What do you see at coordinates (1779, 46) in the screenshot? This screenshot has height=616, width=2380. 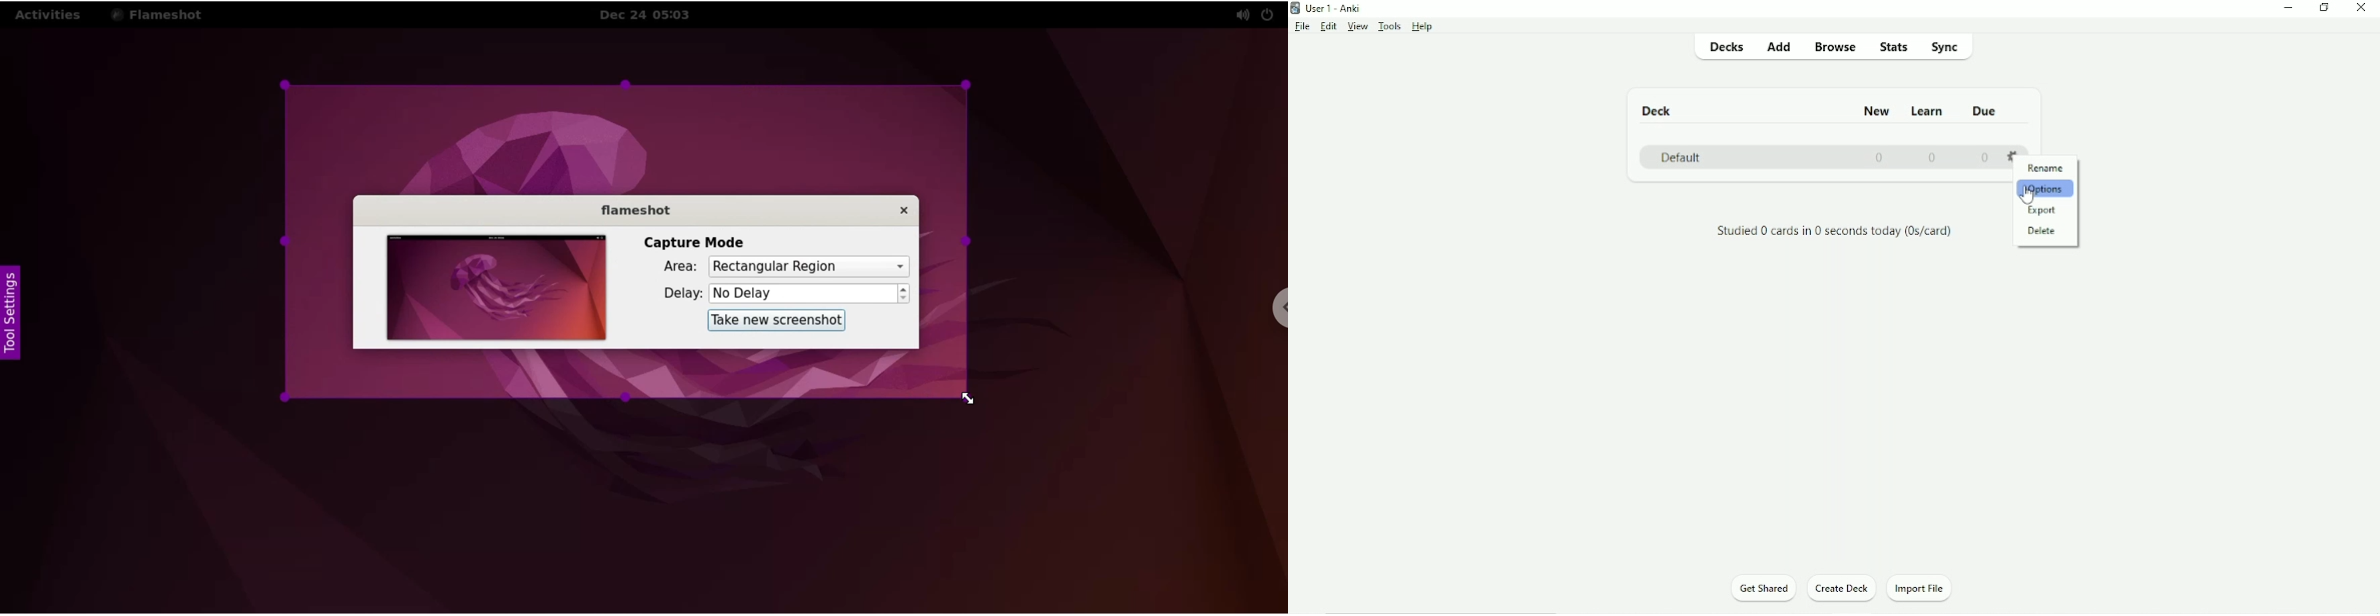 I see `Add` at bounding box center [1779, 46].